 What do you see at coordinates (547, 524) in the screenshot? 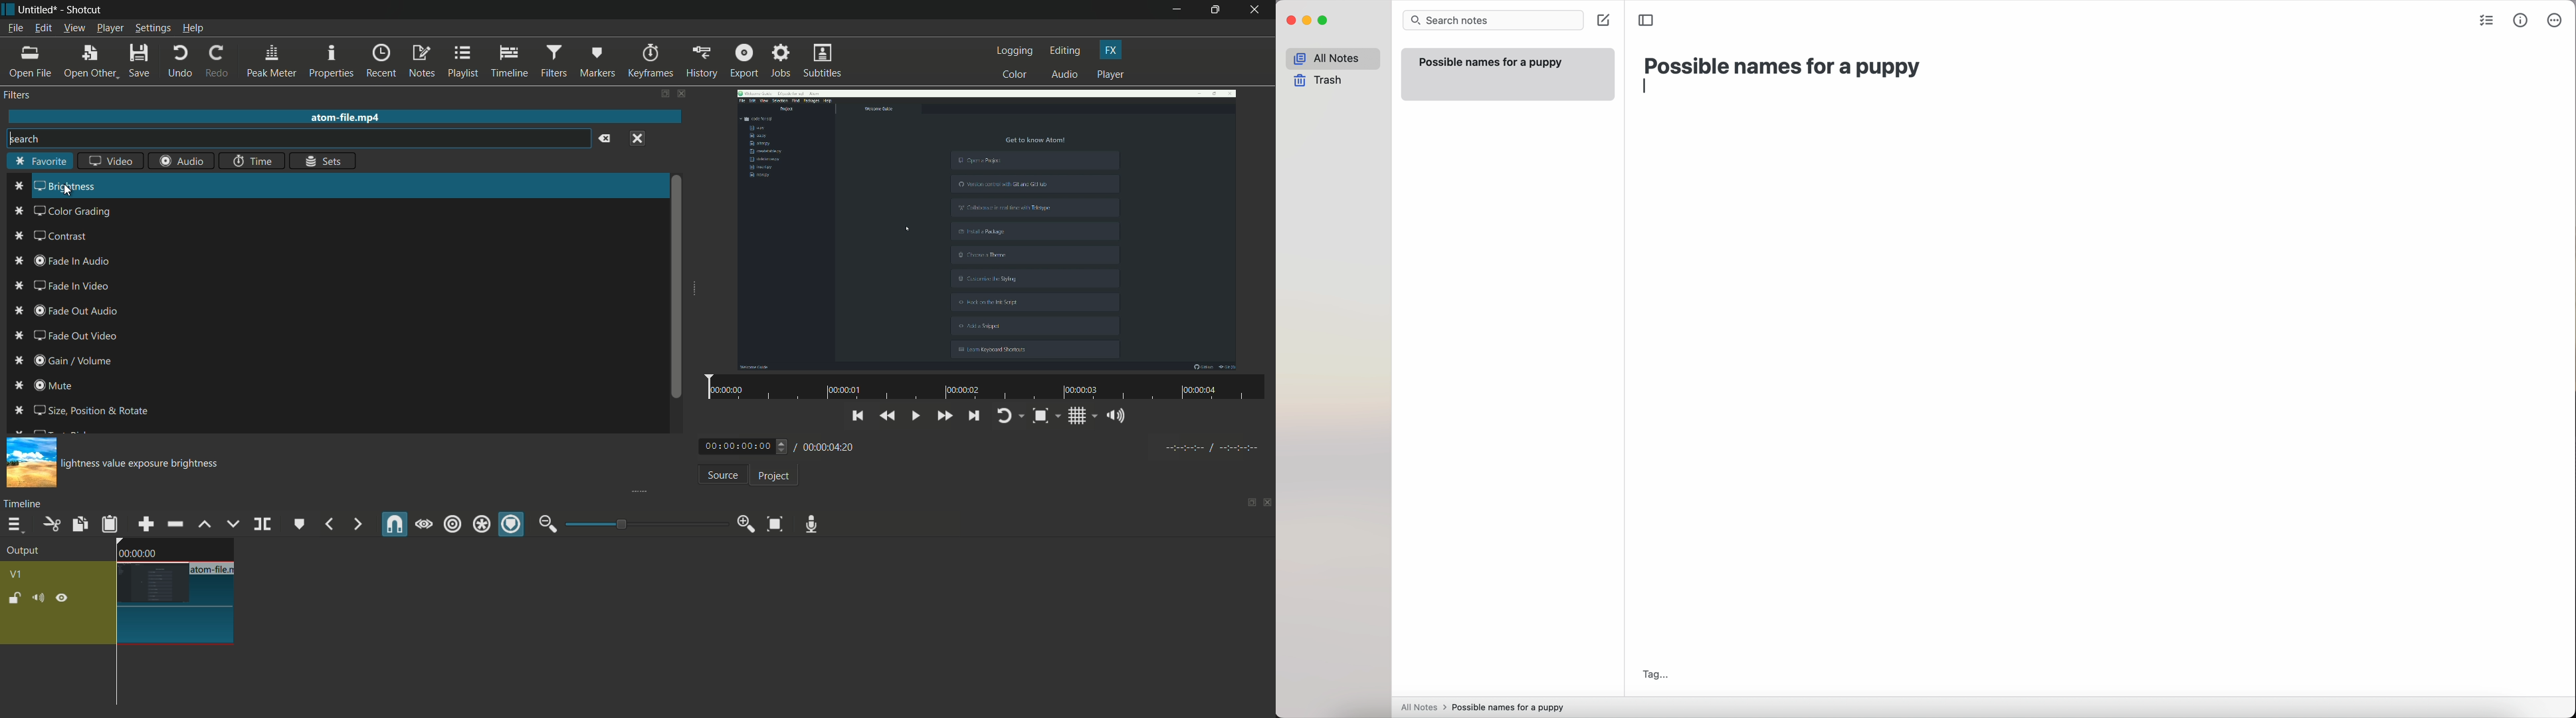
I see `zoom out` at bounding box center [547, 524].